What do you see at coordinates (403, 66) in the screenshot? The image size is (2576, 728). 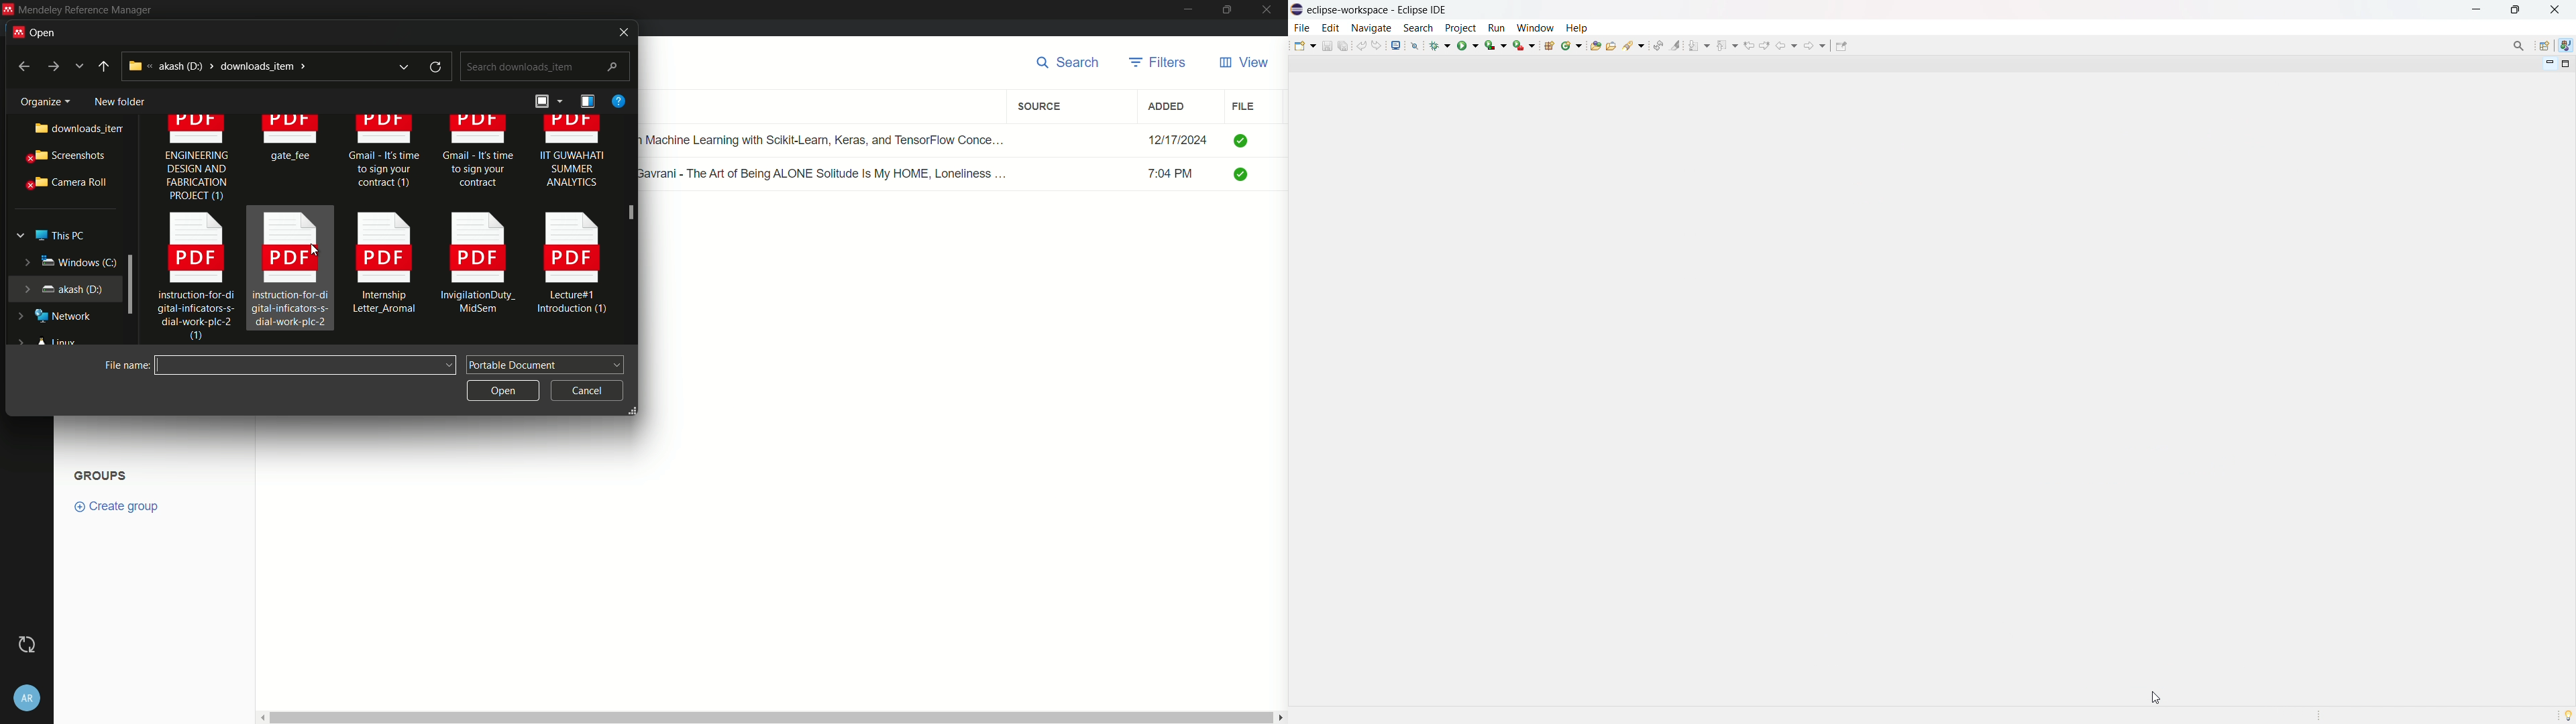 I see `expand` at bounding box center [403, 66].